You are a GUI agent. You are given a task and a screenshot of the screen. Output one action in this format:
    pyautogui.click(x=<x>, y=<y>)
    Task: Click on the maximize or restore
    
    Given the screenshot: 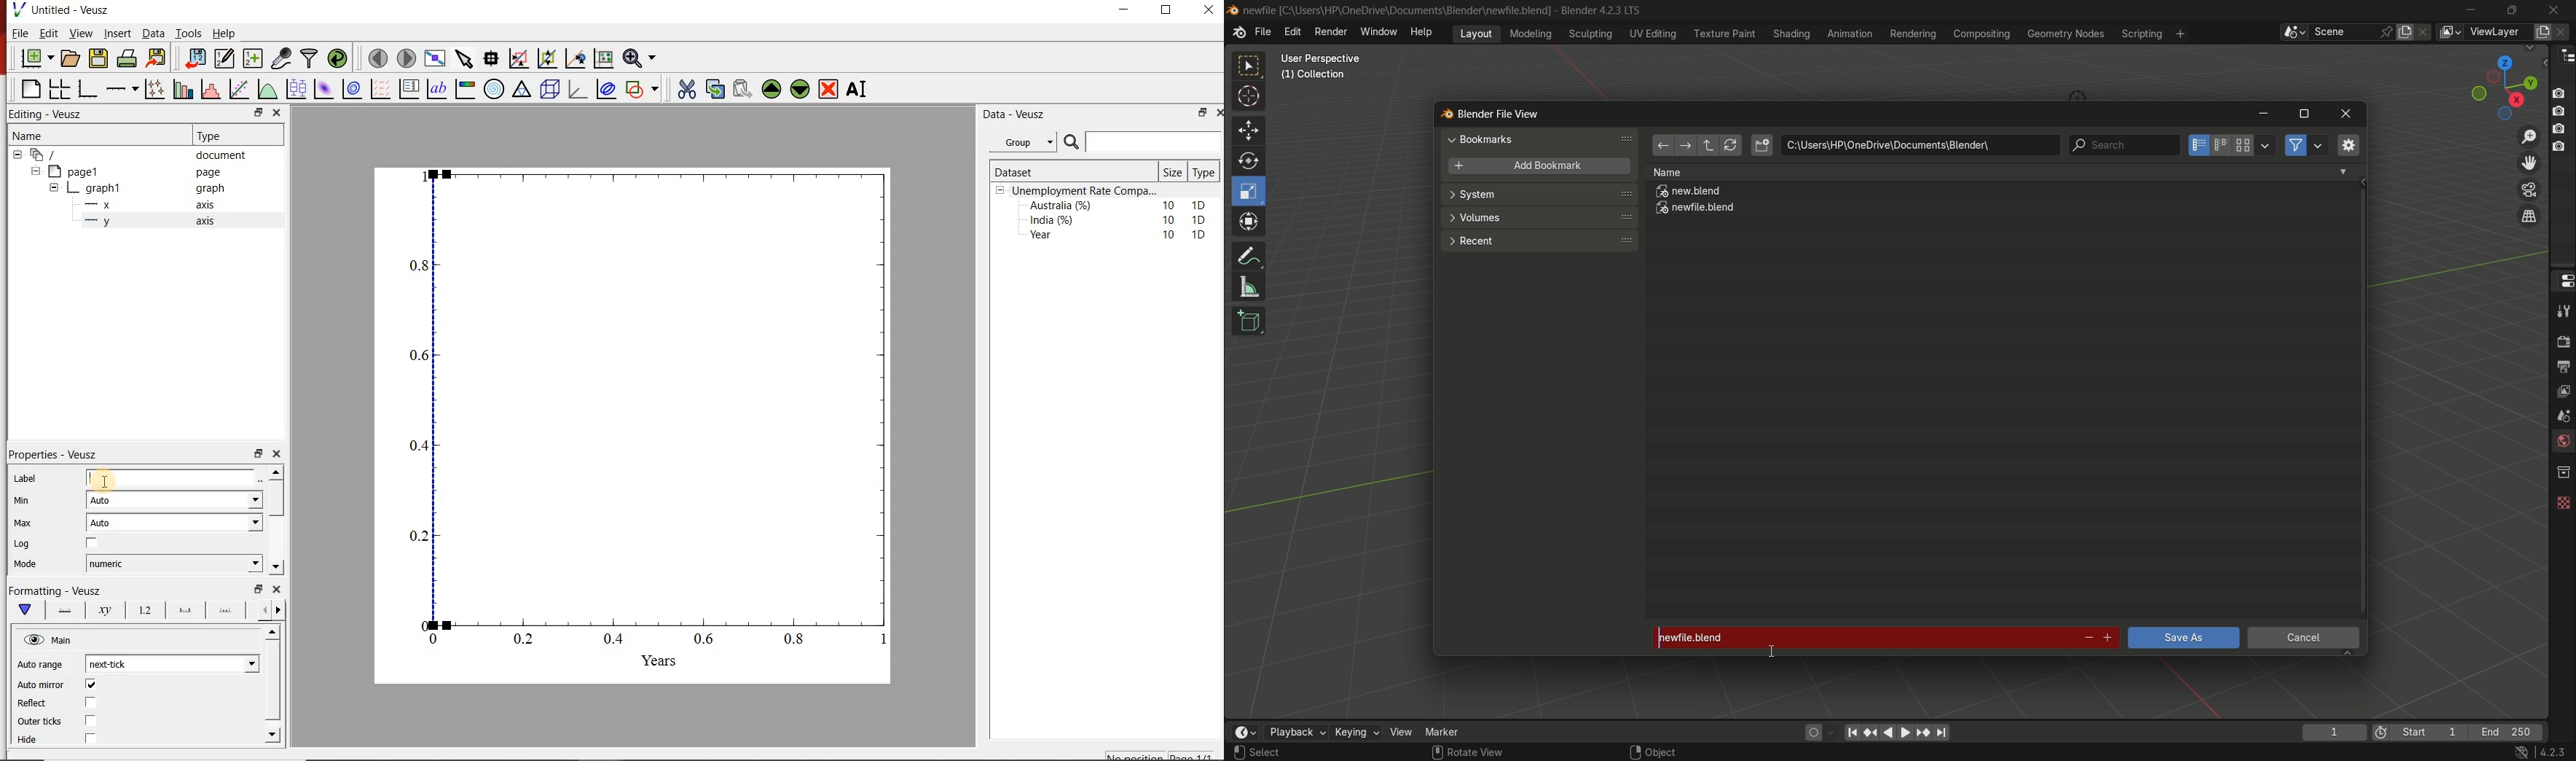 What is the action you would take?
    pyautogui.click(x=2511, y=9)
    